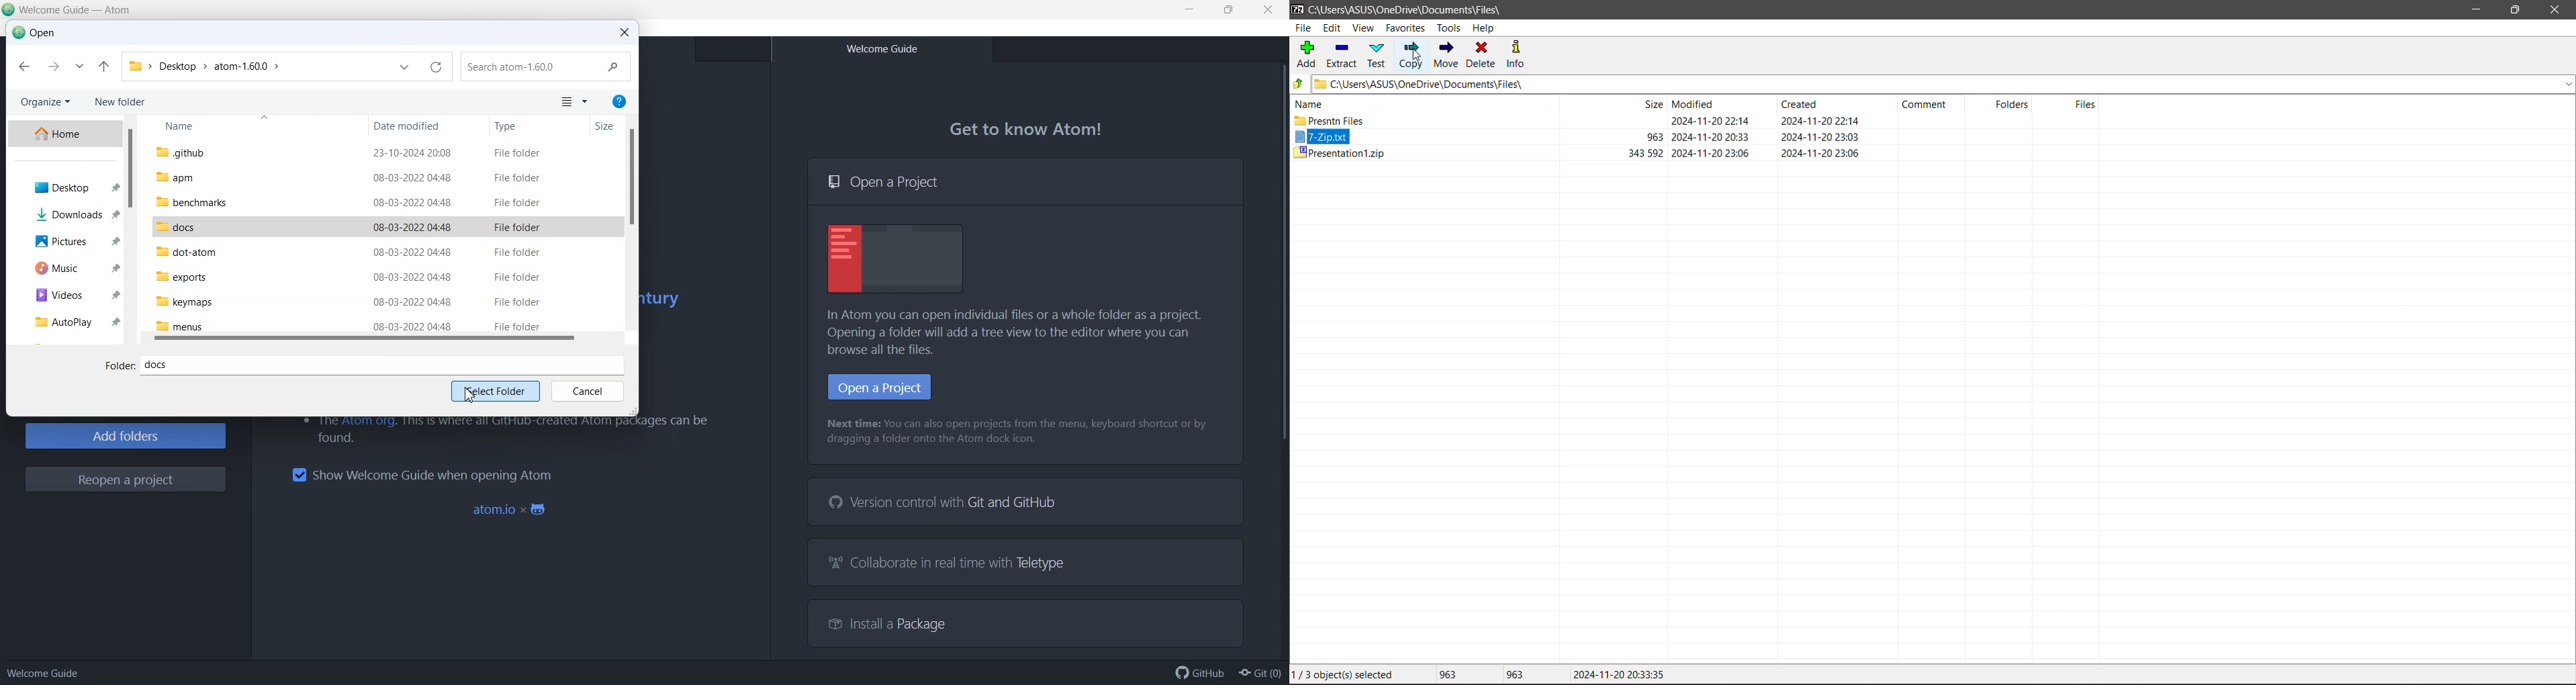 This screenshot has height=700, width=2576. What do you see at coordinates (181, 276) in the screenshot?
I see `exports` at bounding box center [181, 276].